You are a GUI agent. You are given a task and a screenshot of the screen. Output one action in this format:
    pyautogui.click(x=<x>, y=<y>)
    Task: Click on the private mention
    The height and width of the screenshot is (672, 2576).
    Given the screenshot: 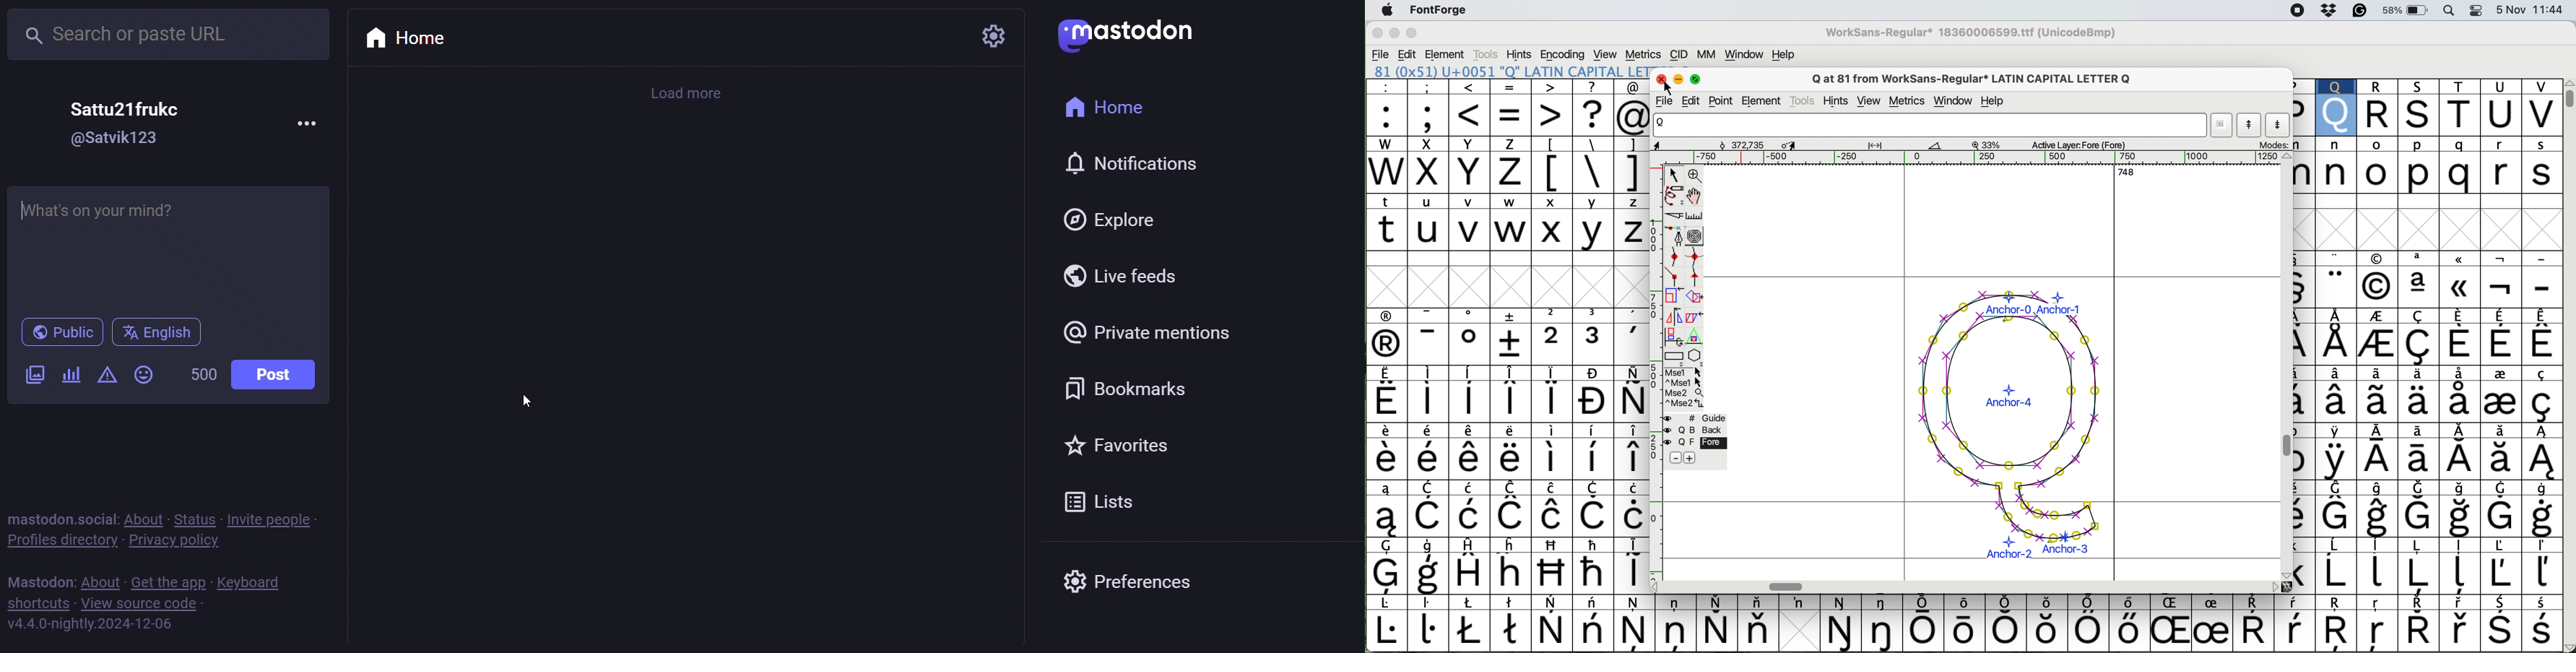 What is the action you would take?
    pyautogui.click(x=1148, y=334)
    